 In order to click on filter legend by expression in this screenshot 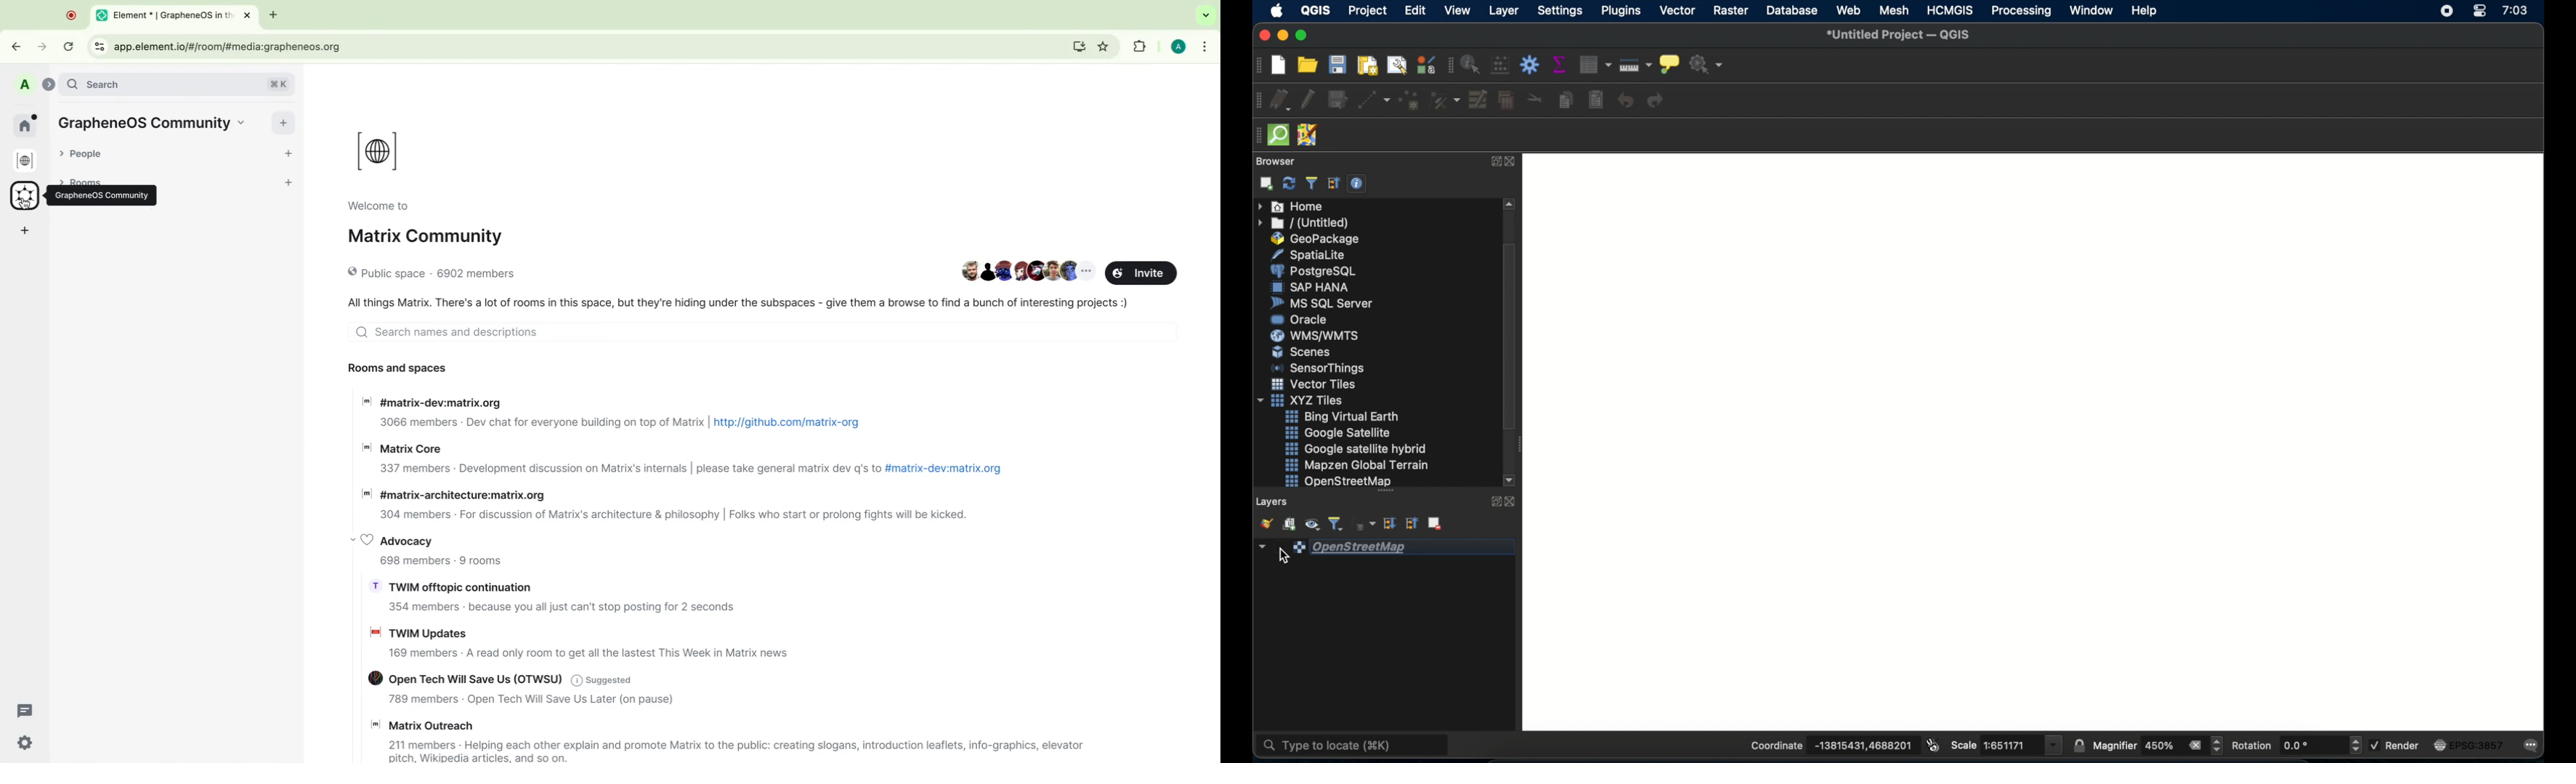, I will do `click(1365, 522)`.